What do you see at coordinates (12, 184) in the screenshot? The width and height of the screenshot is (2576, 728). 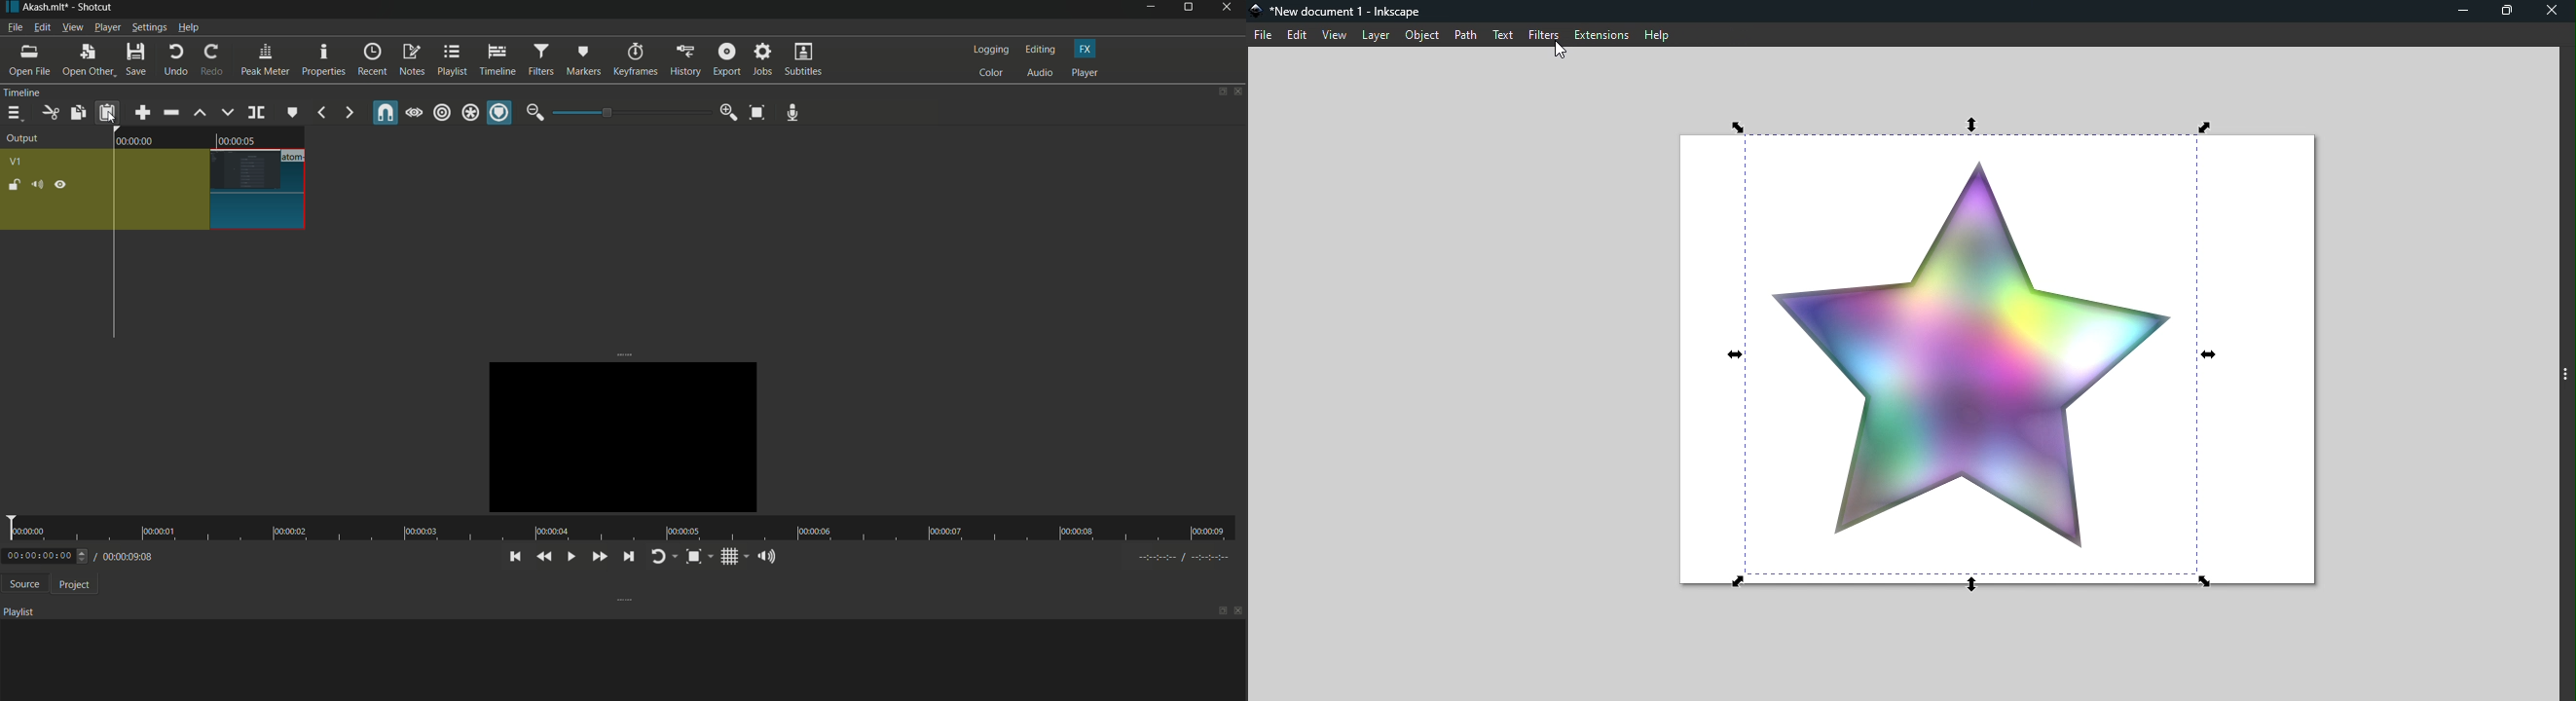 I see `lock track` at bounding box center [12, 184].